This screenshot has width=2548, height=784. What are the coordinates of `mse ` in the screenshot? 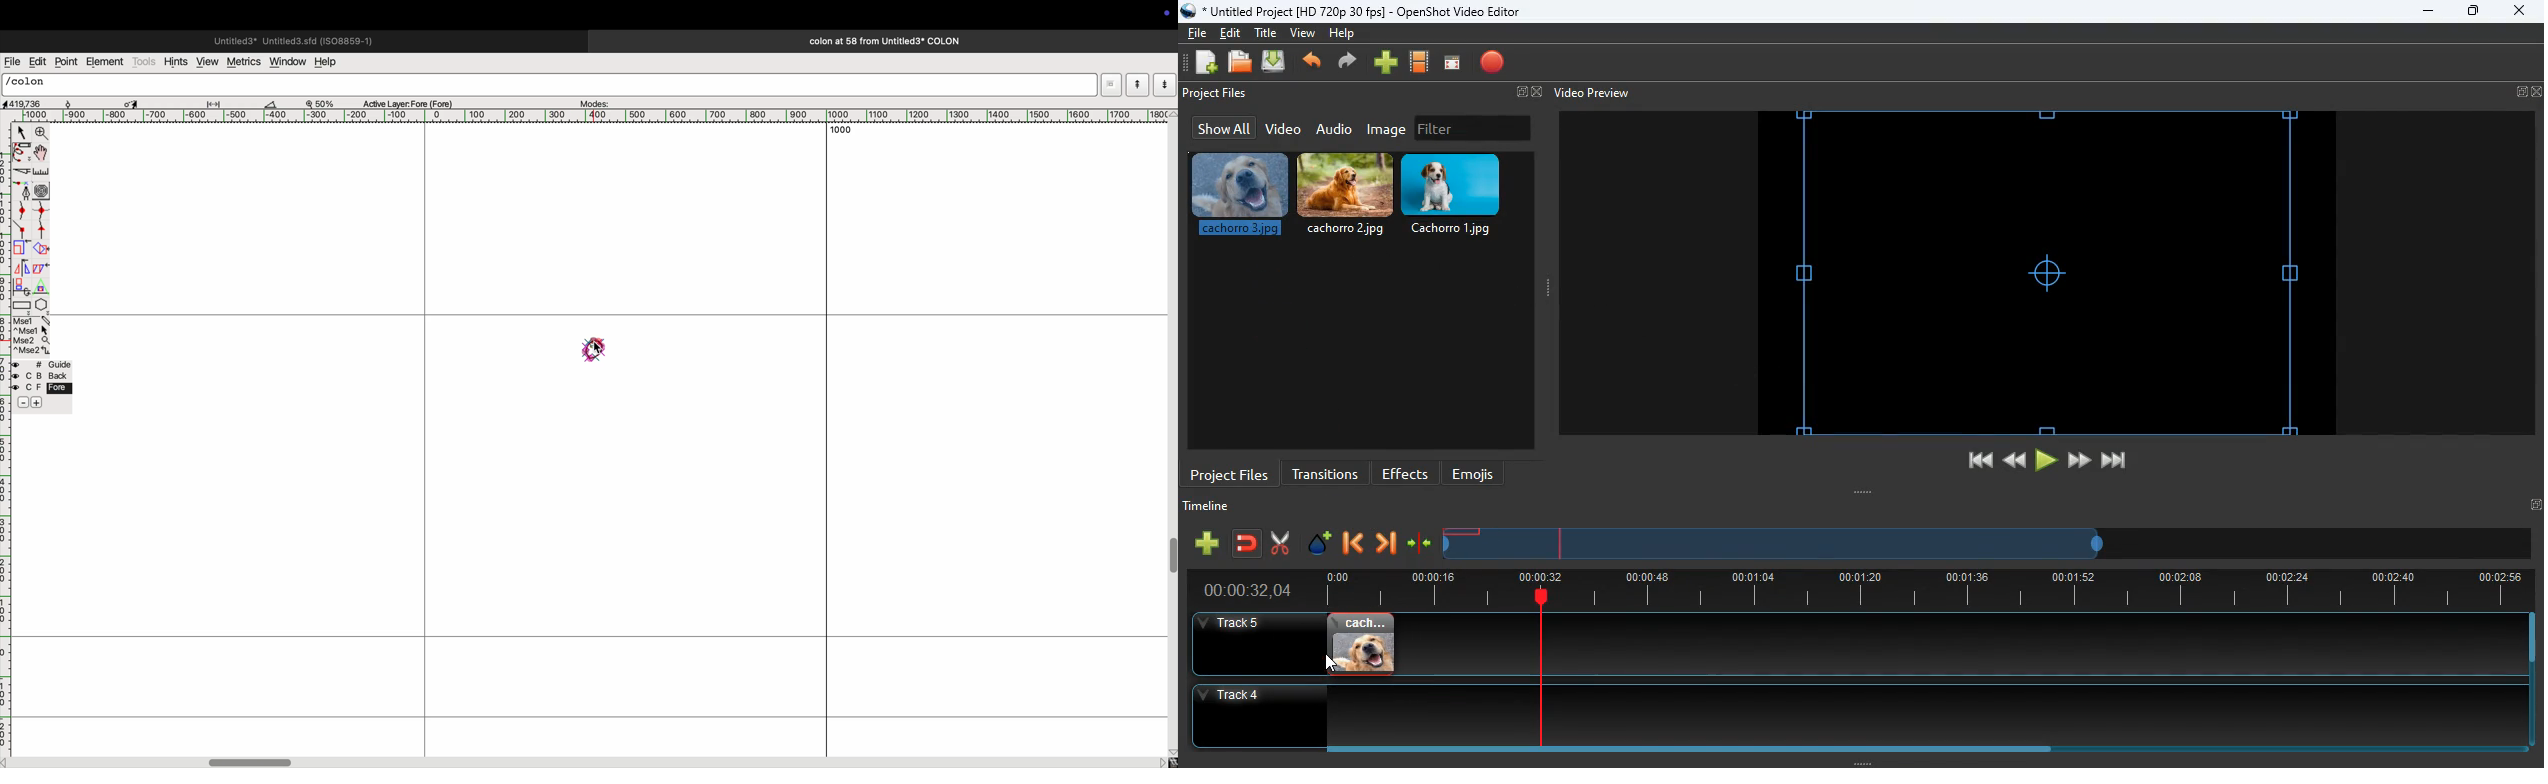 It's located at (30, 335).